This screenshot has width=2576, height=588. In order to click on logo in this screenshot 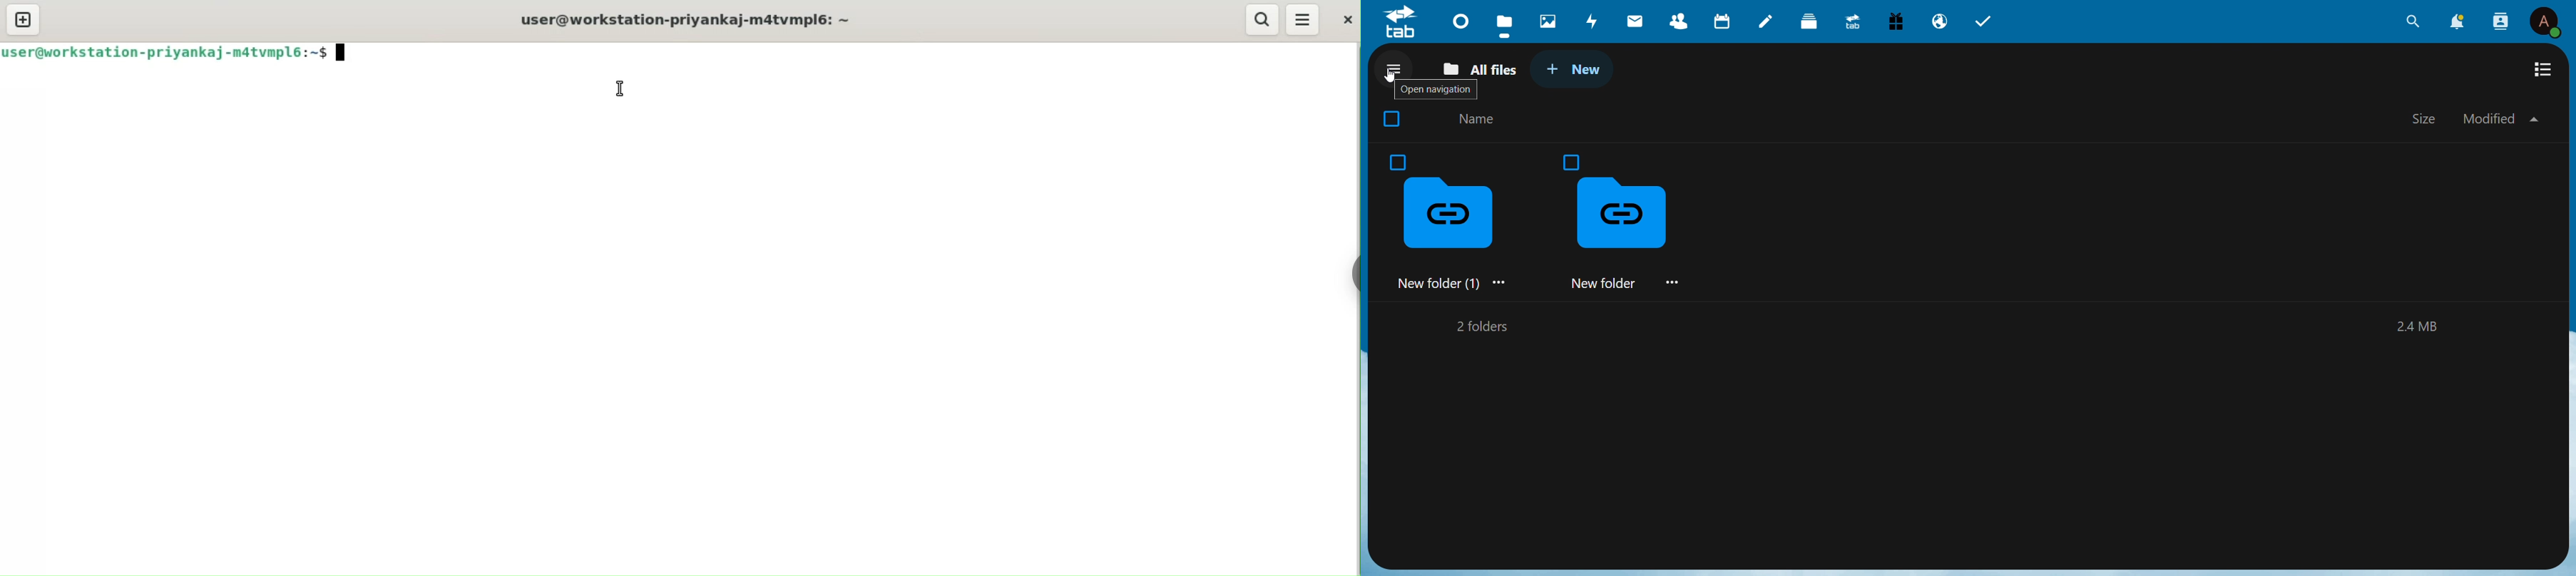, I will do `click(1399, 22)`.